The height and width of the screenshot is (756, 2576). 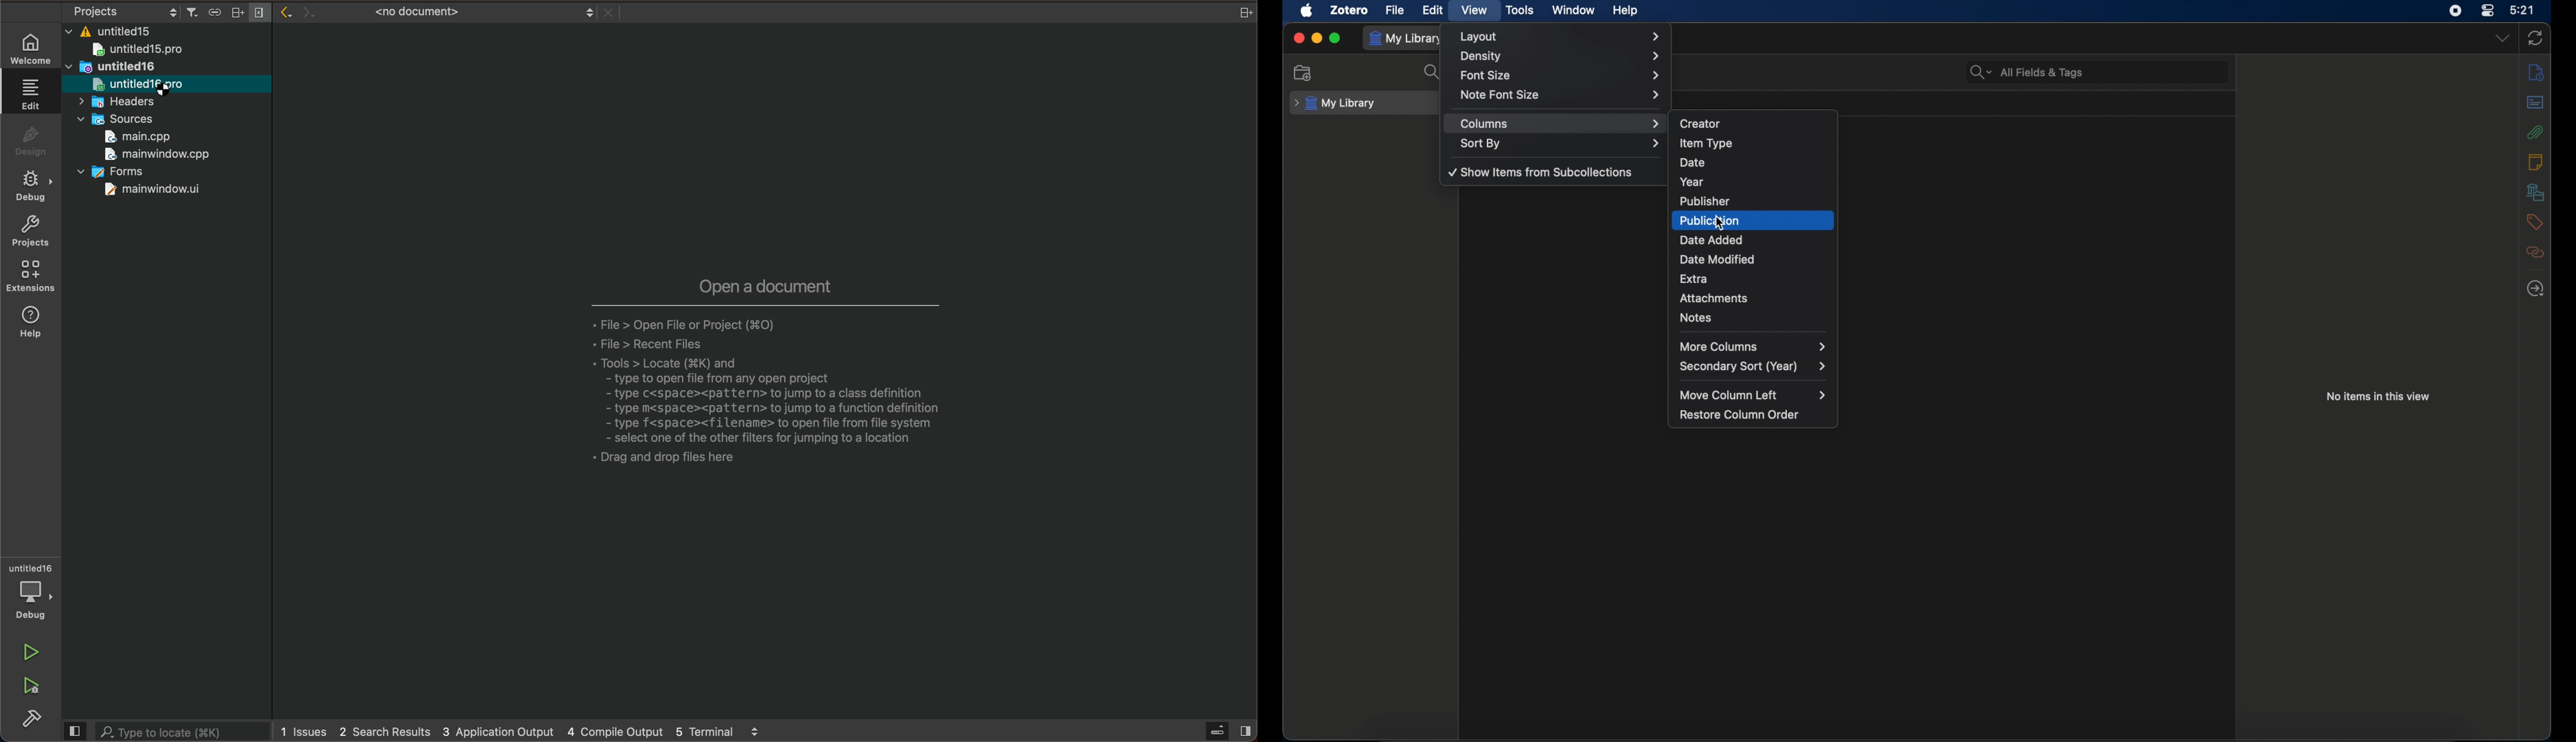 I want to click on minimize, so click(x=1317, y=38).